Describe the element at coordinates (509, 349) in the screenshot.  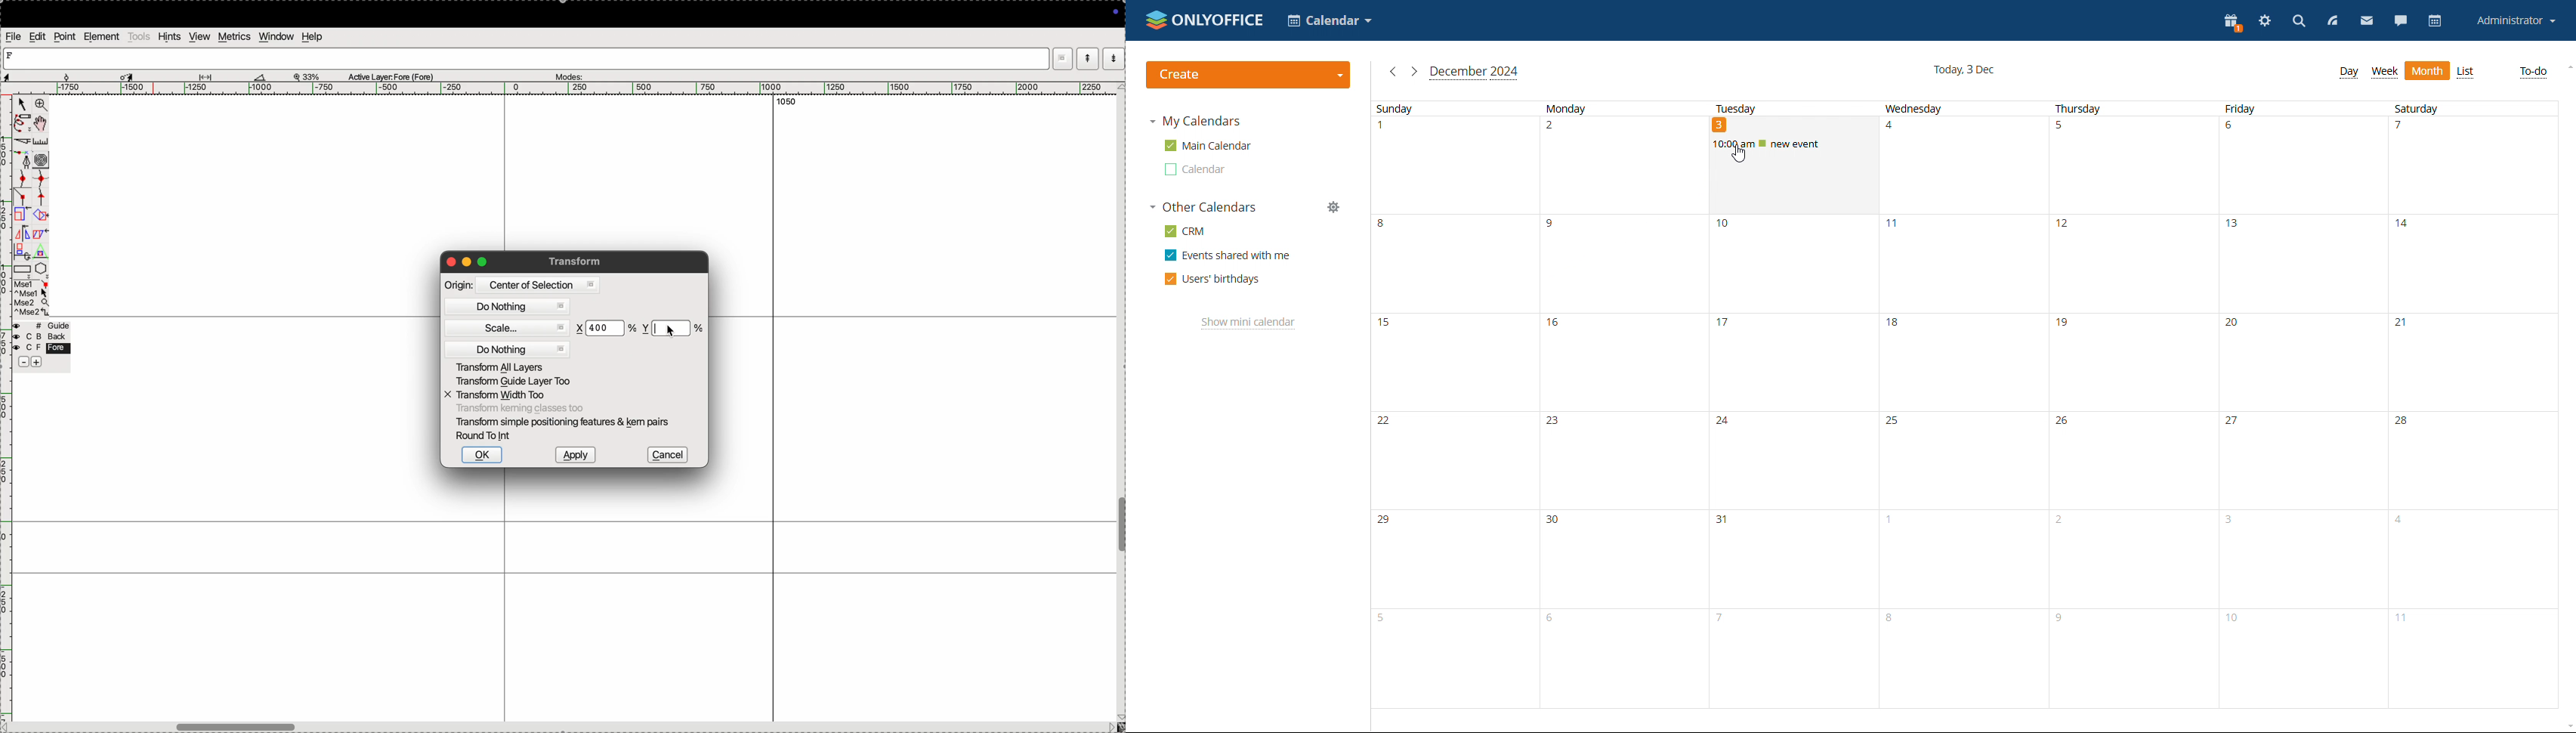
I see `do nothing` at that location.